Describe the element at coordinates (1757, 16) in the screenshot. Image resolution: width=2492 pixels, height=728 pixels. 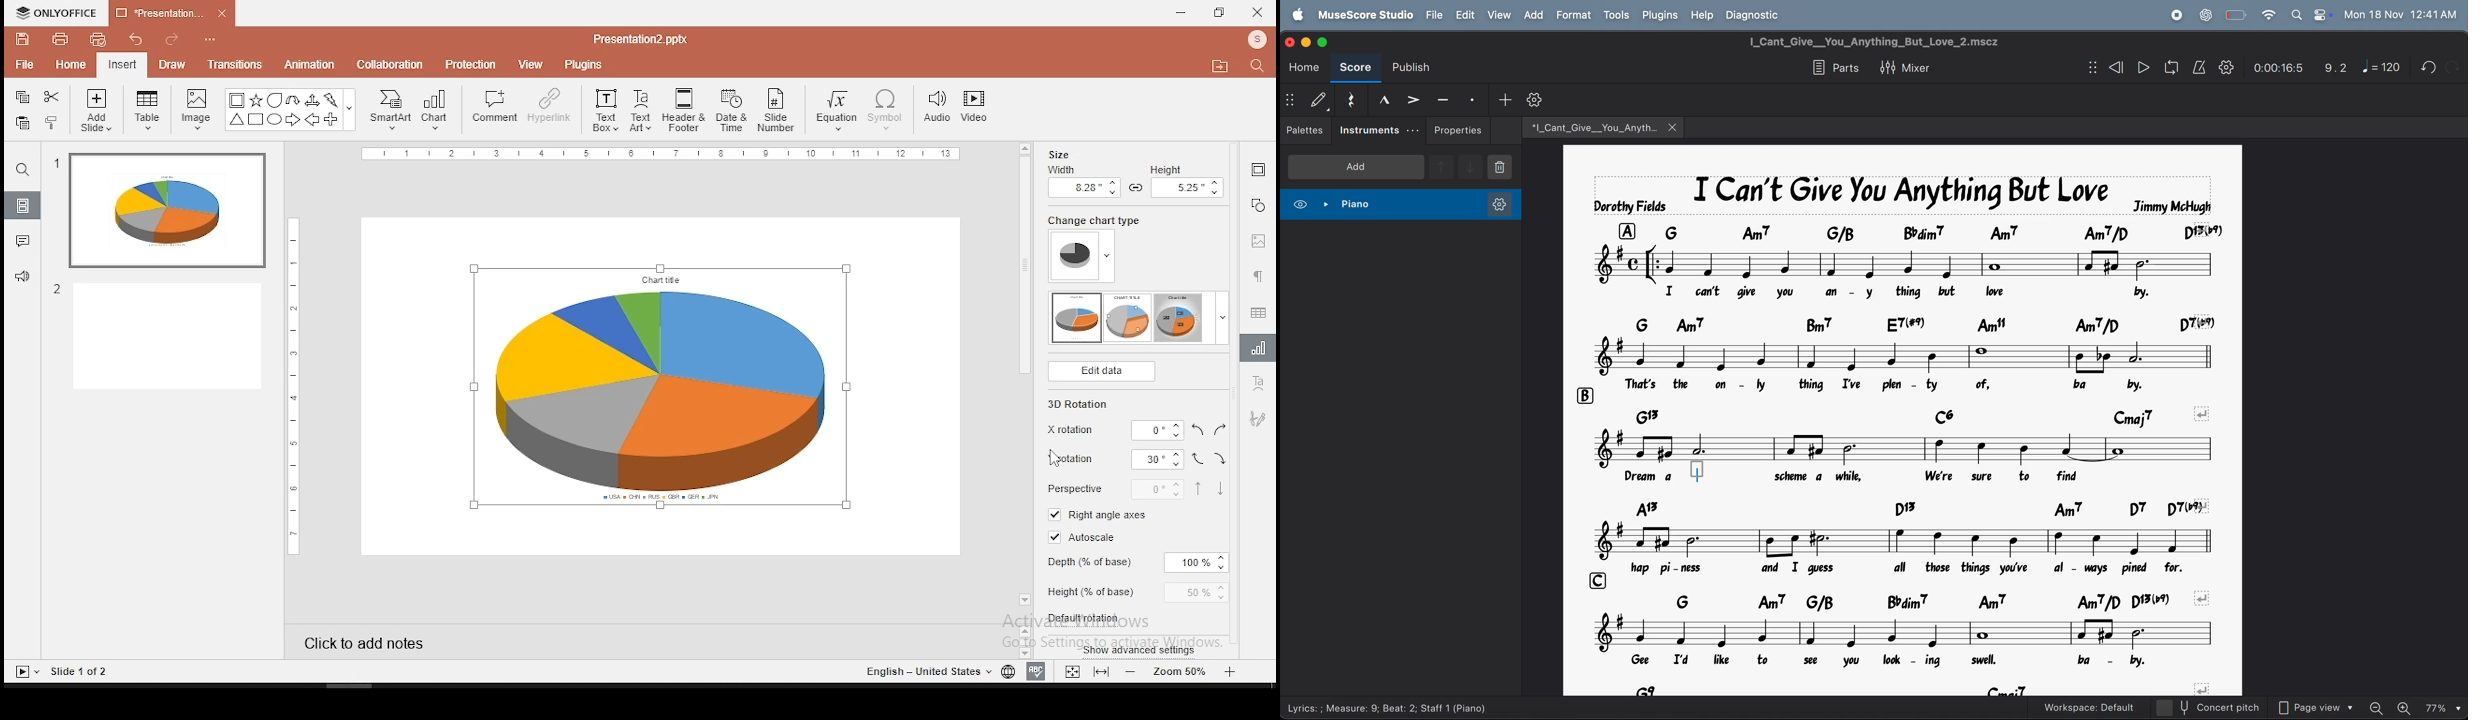
I see `diagnostic` at that location.